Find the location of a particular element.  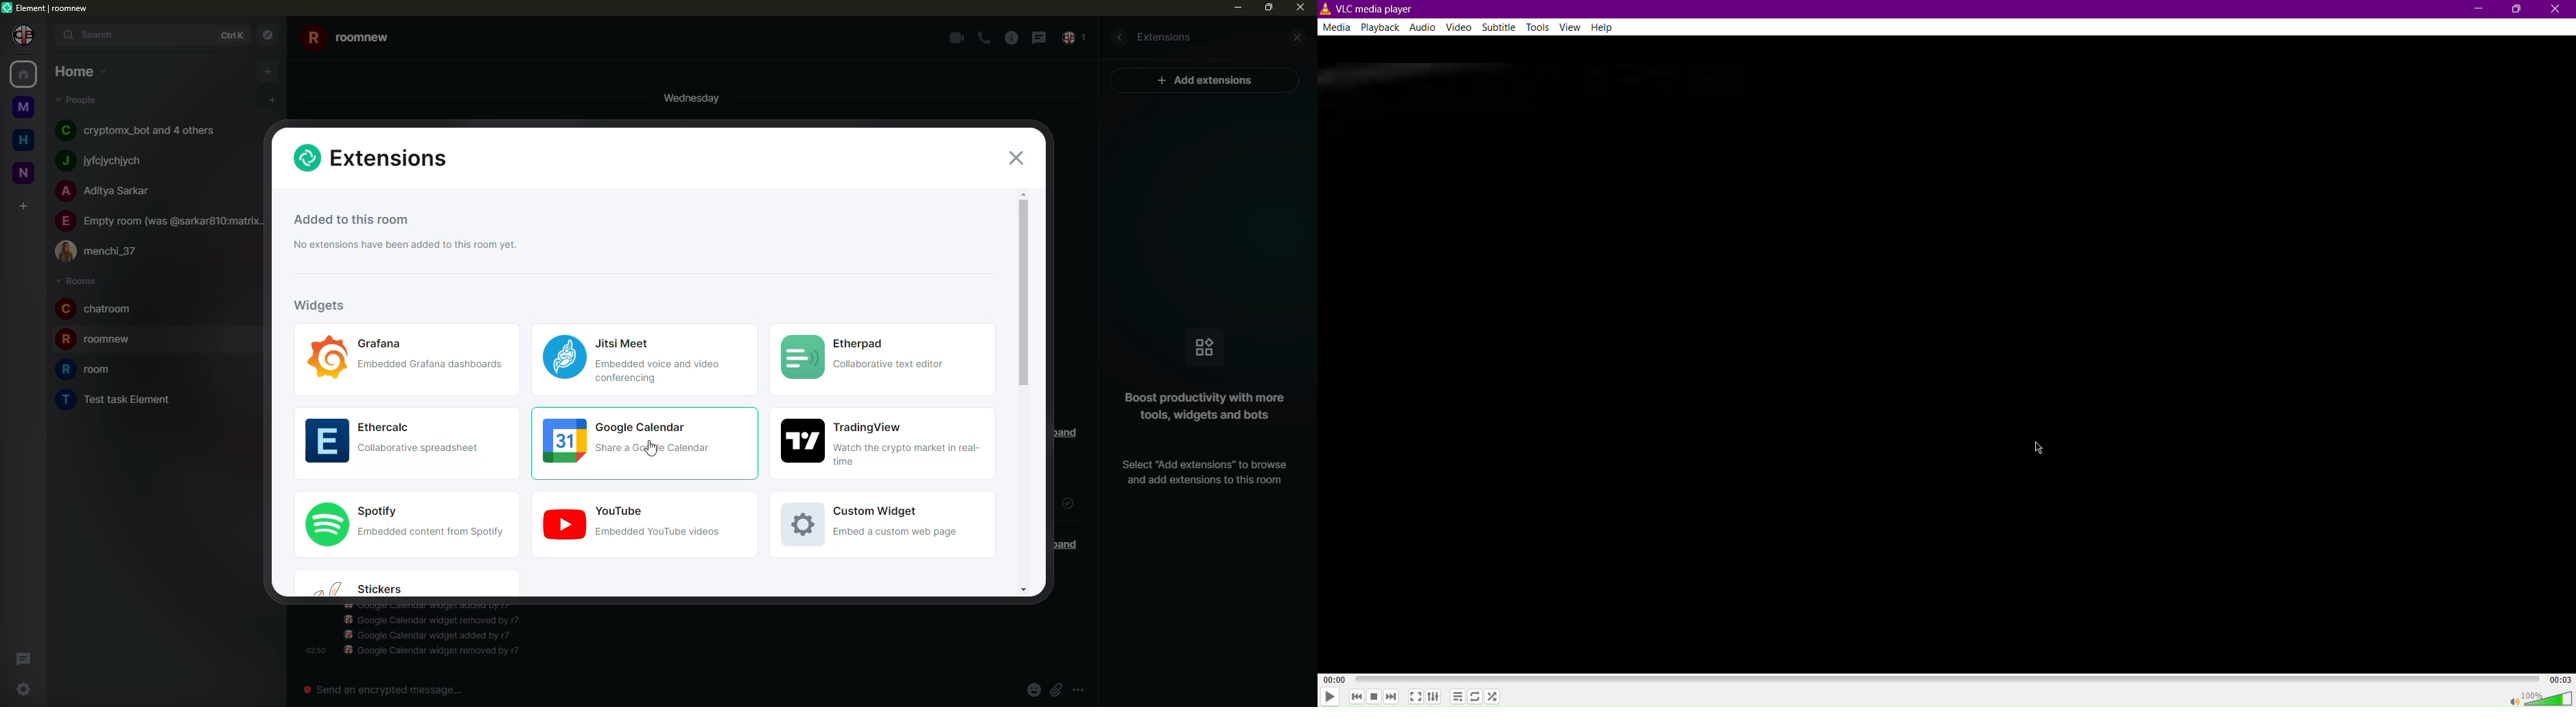

home is located at coordinates (79, 71).